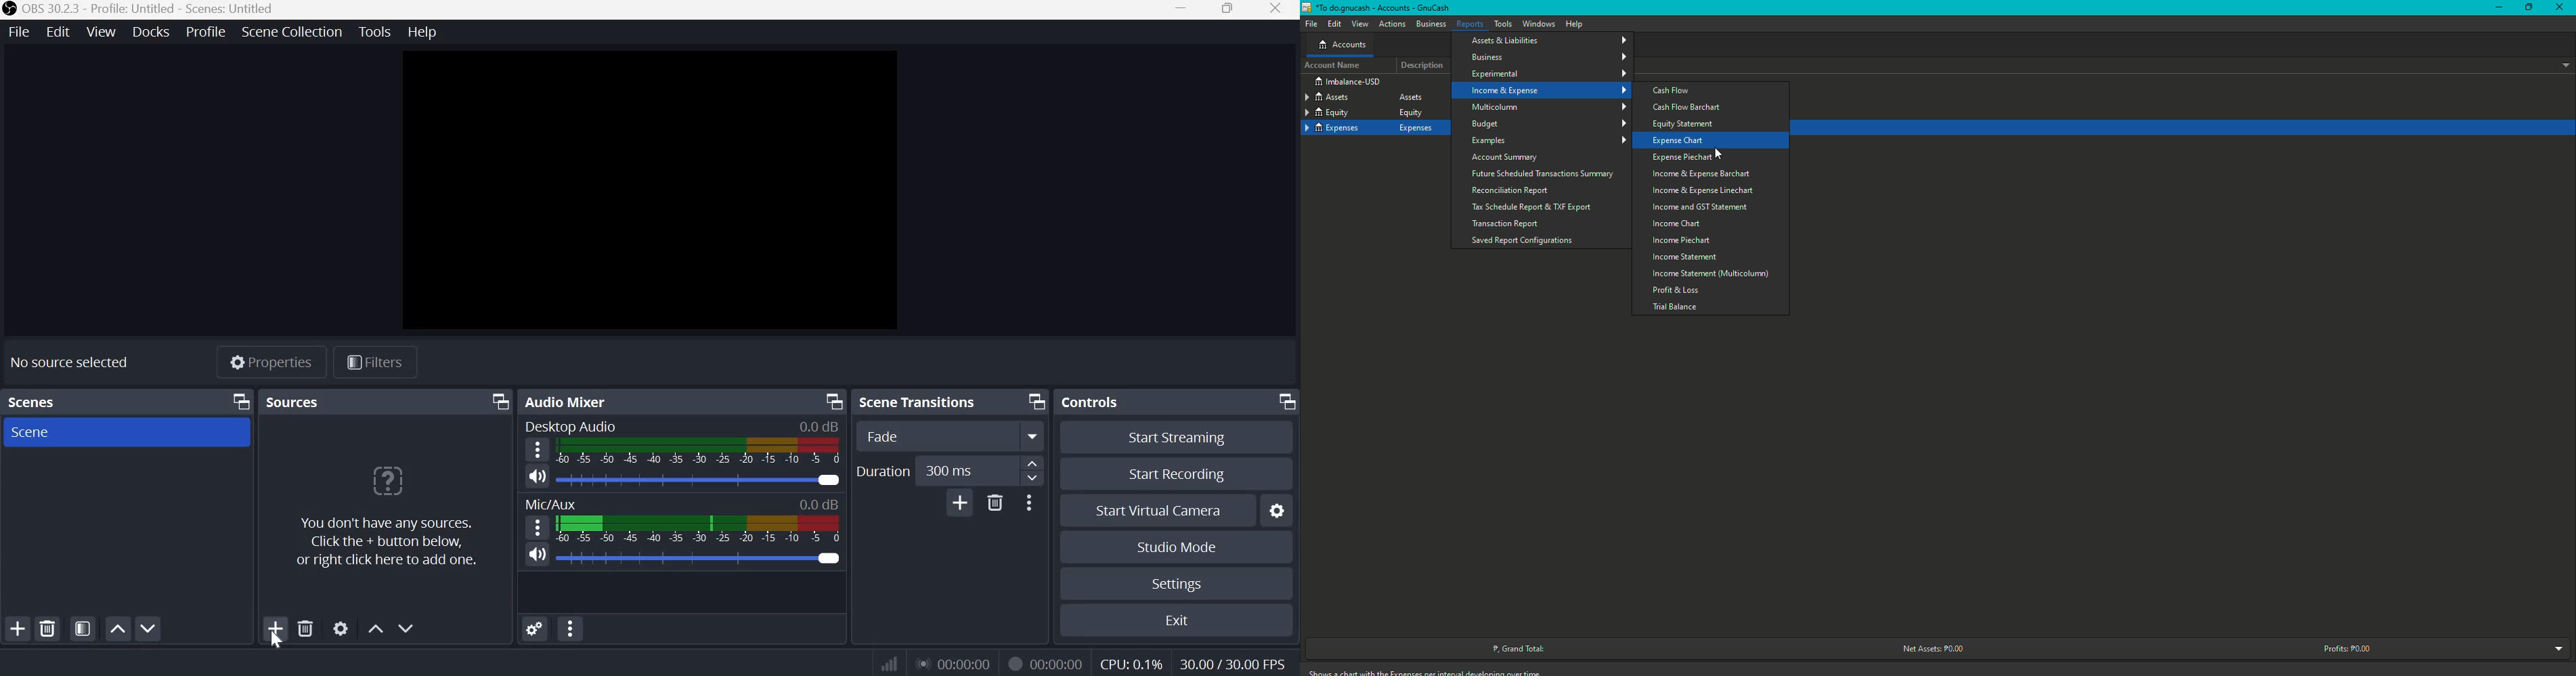  What do you see at coordinates (2526, 9) in the screenshot?
I see `Restore` at bounding box center [2526, 9].